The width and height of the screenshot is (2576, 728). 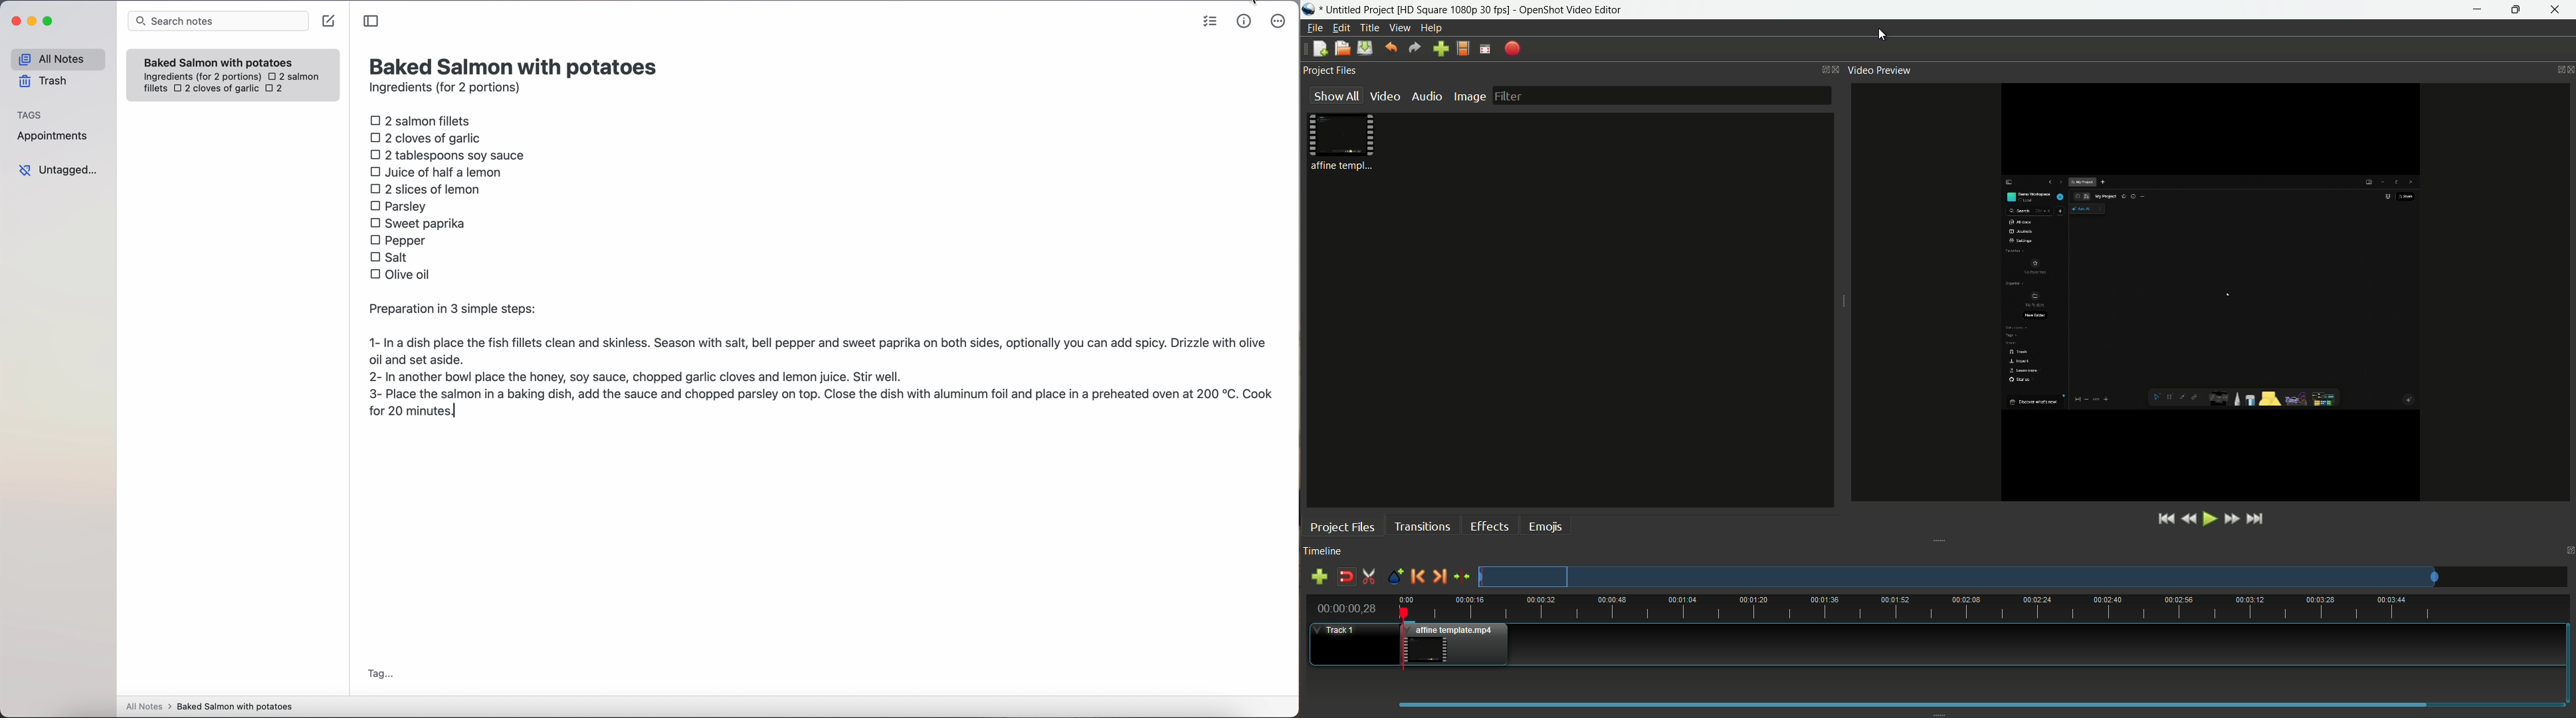 I want to click on ingredientes (for 2 portions), so click(x=200, y=77).